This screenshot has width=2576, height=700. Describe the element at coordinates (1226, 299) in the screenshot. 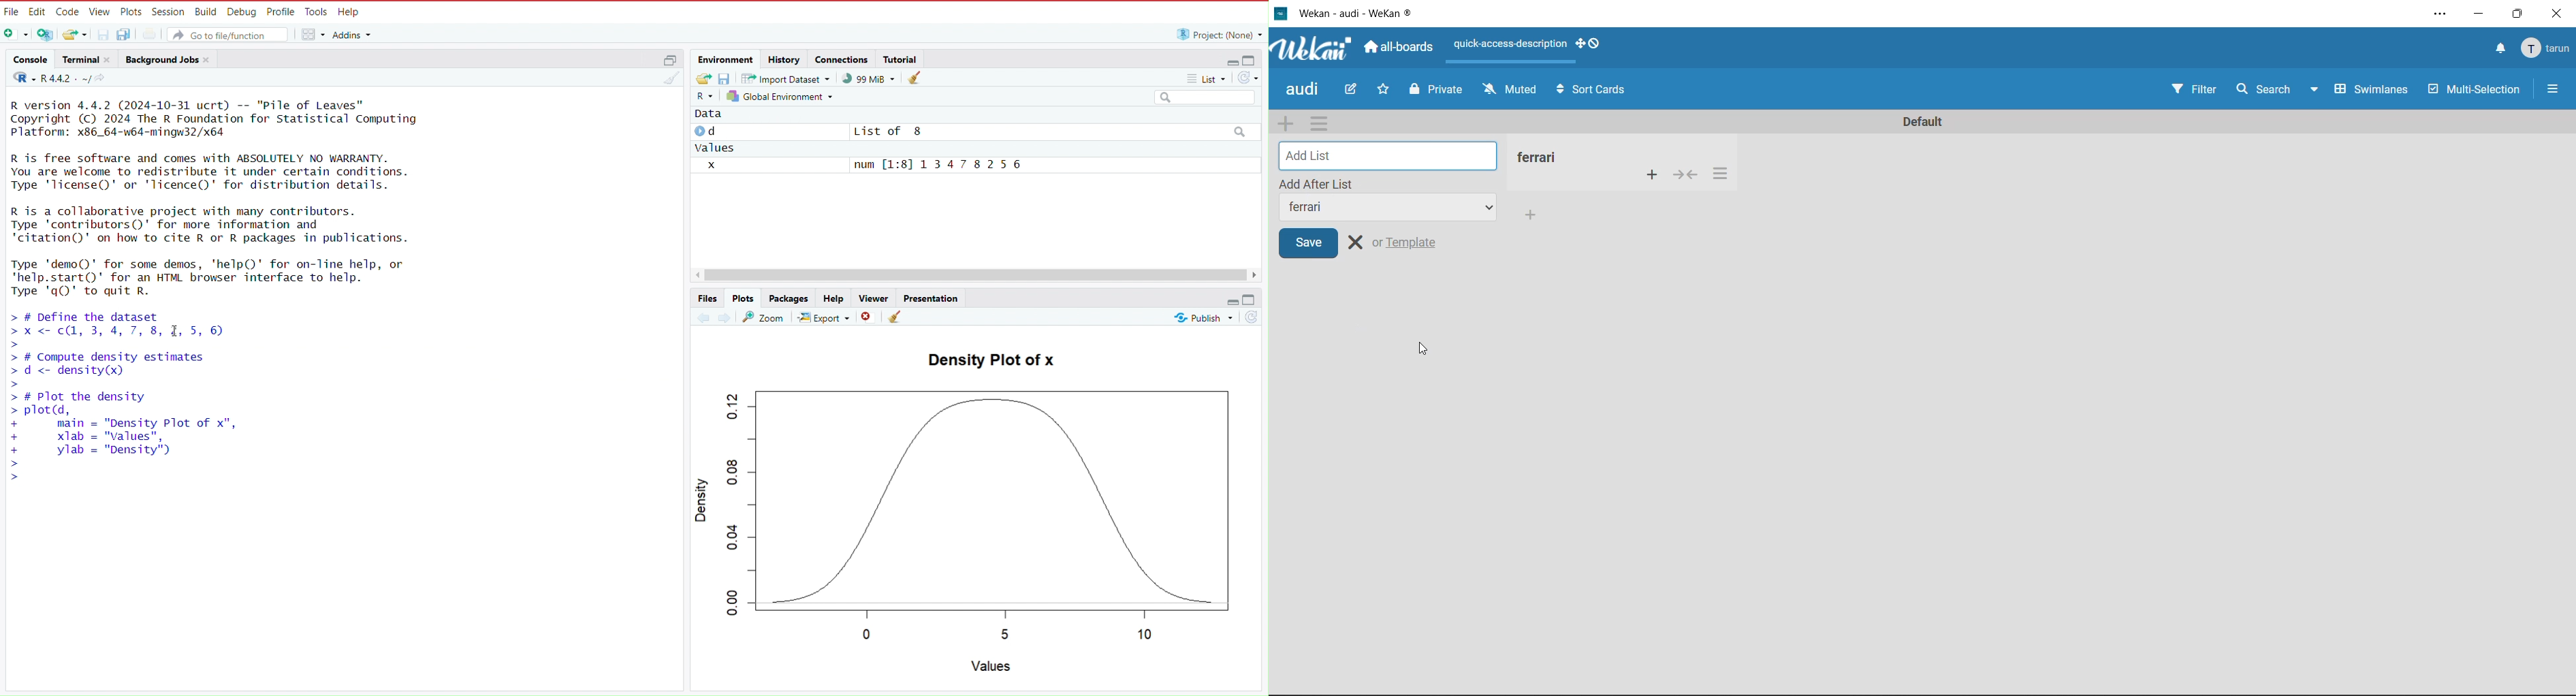

I see `minimize` at that location.